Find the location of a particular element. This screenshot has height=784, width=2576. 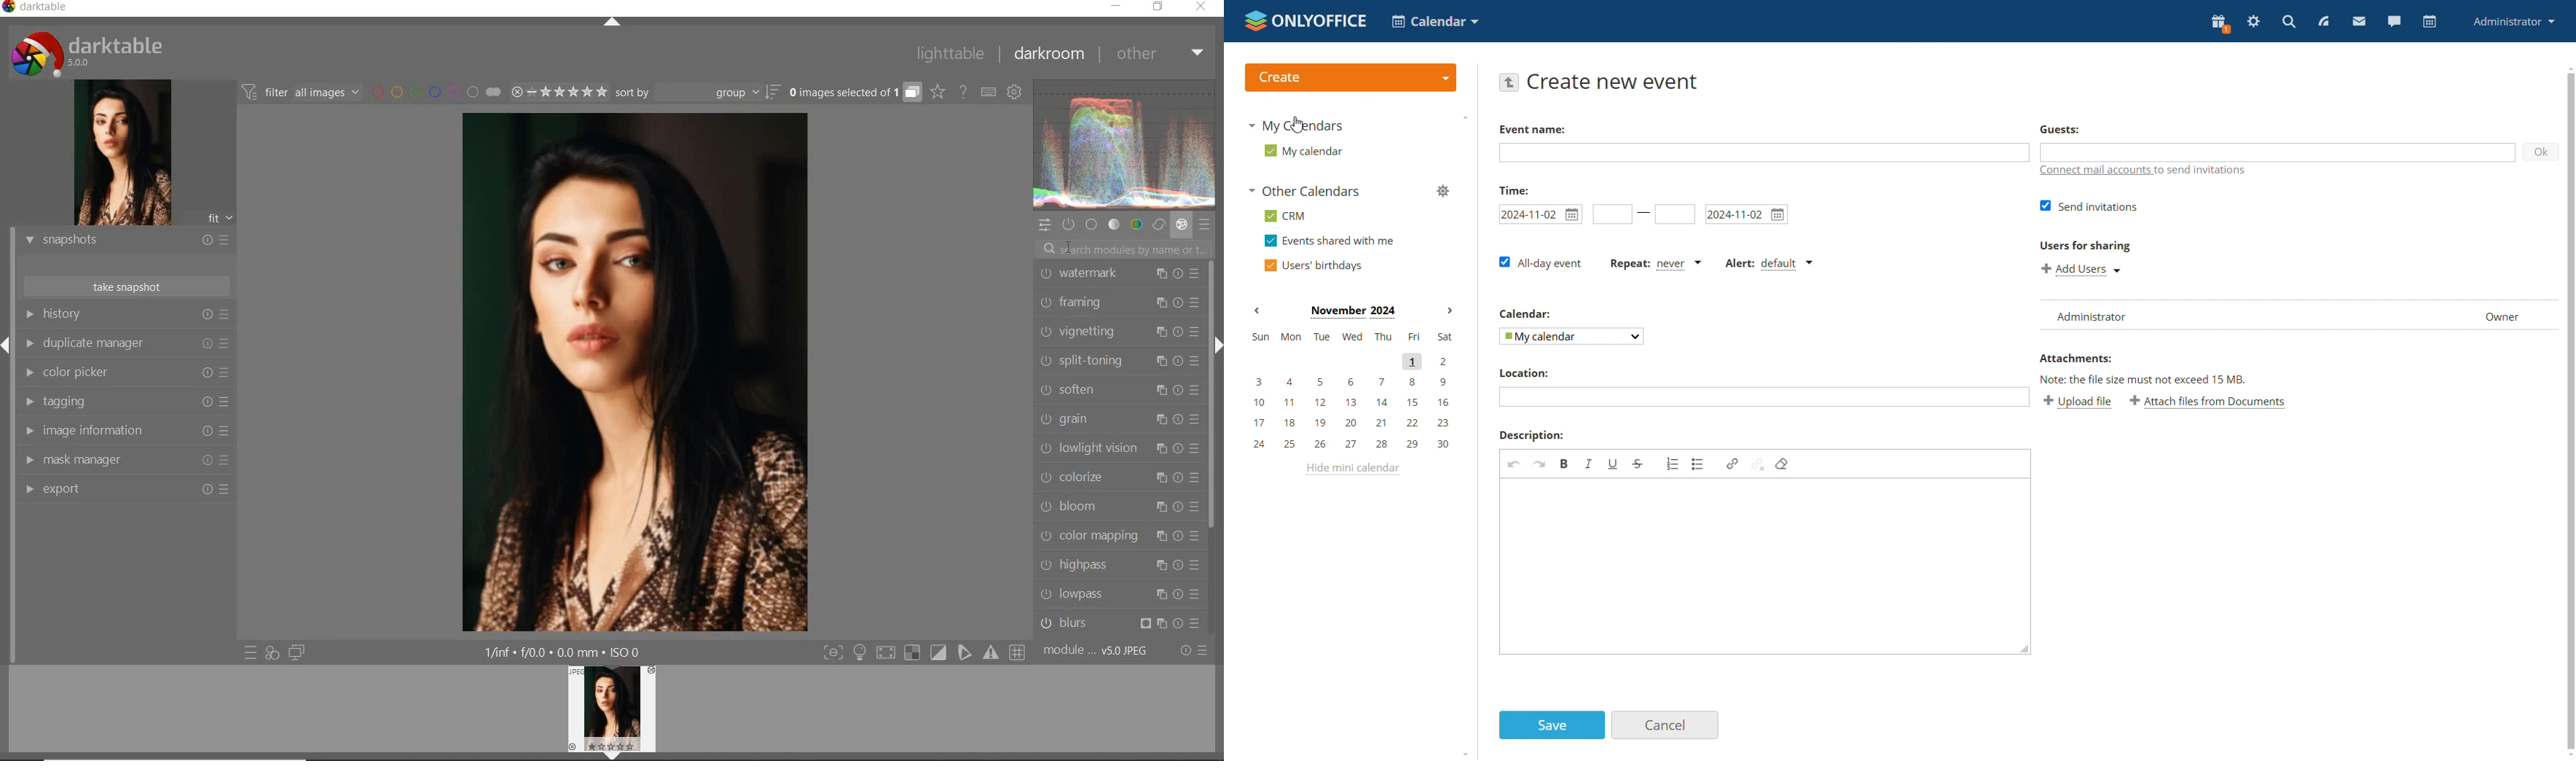

connect mail accounts is located at coordinates (2143, 171).